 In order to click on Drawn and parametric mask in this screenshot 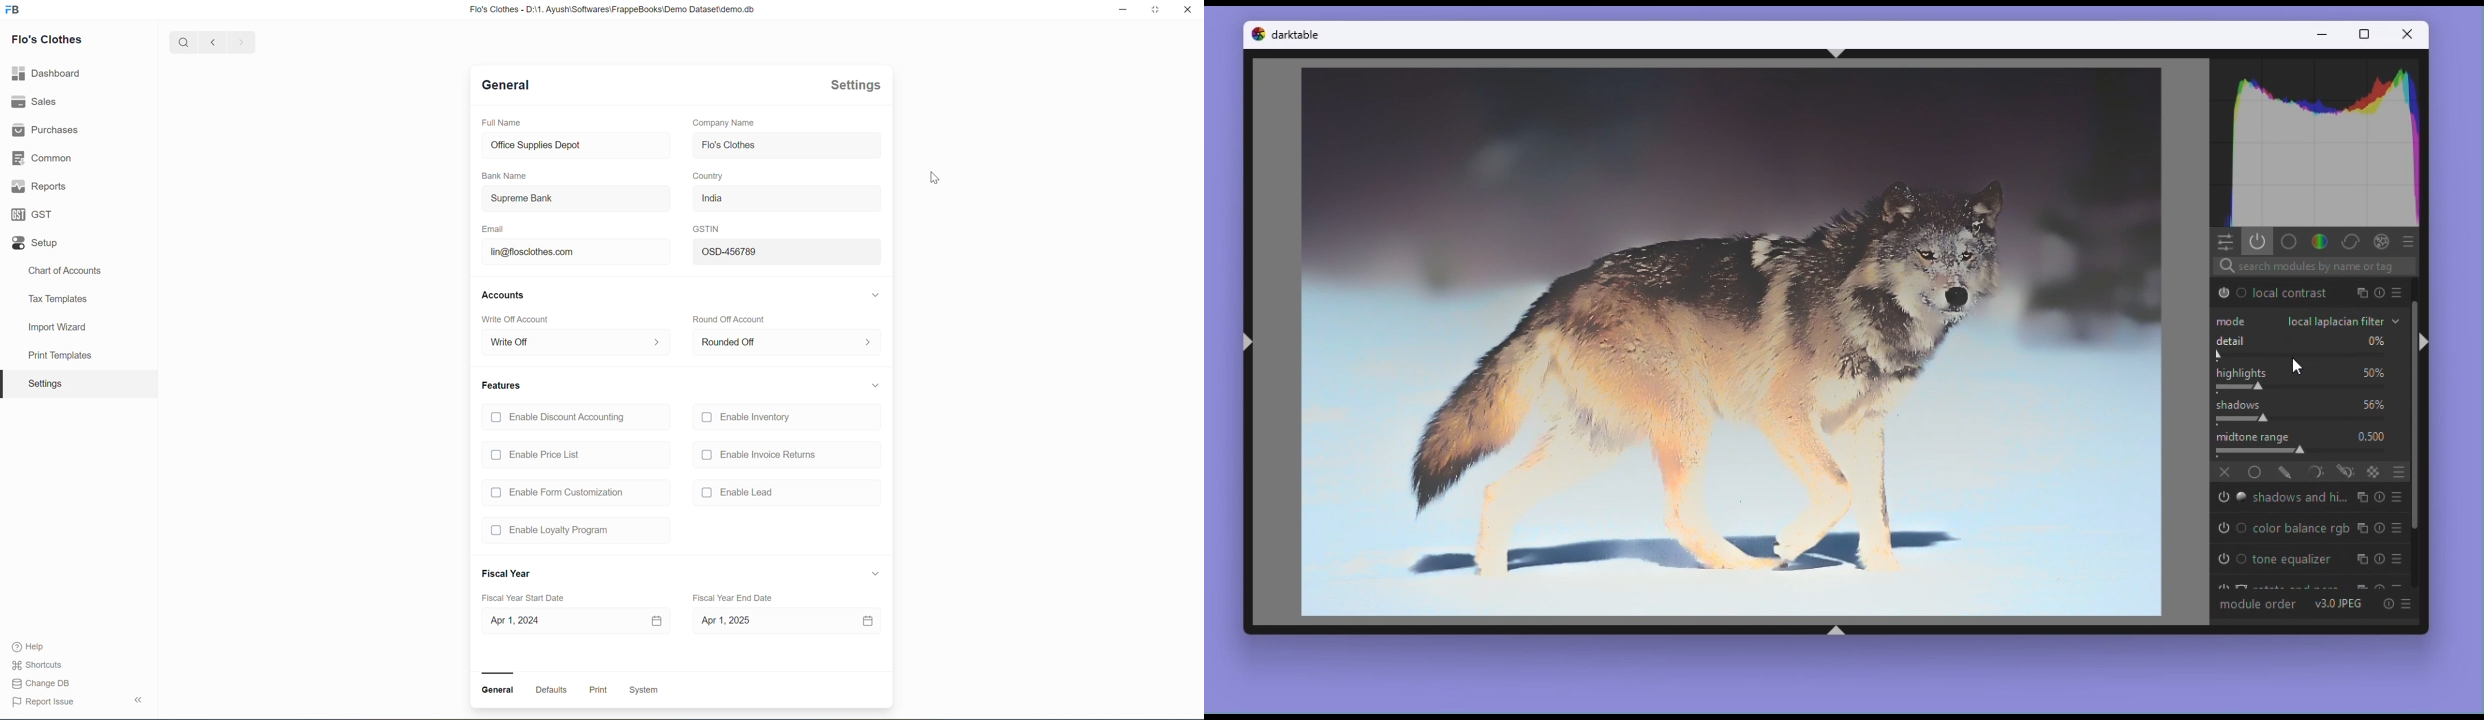, I will do `click(2347, 472)`.